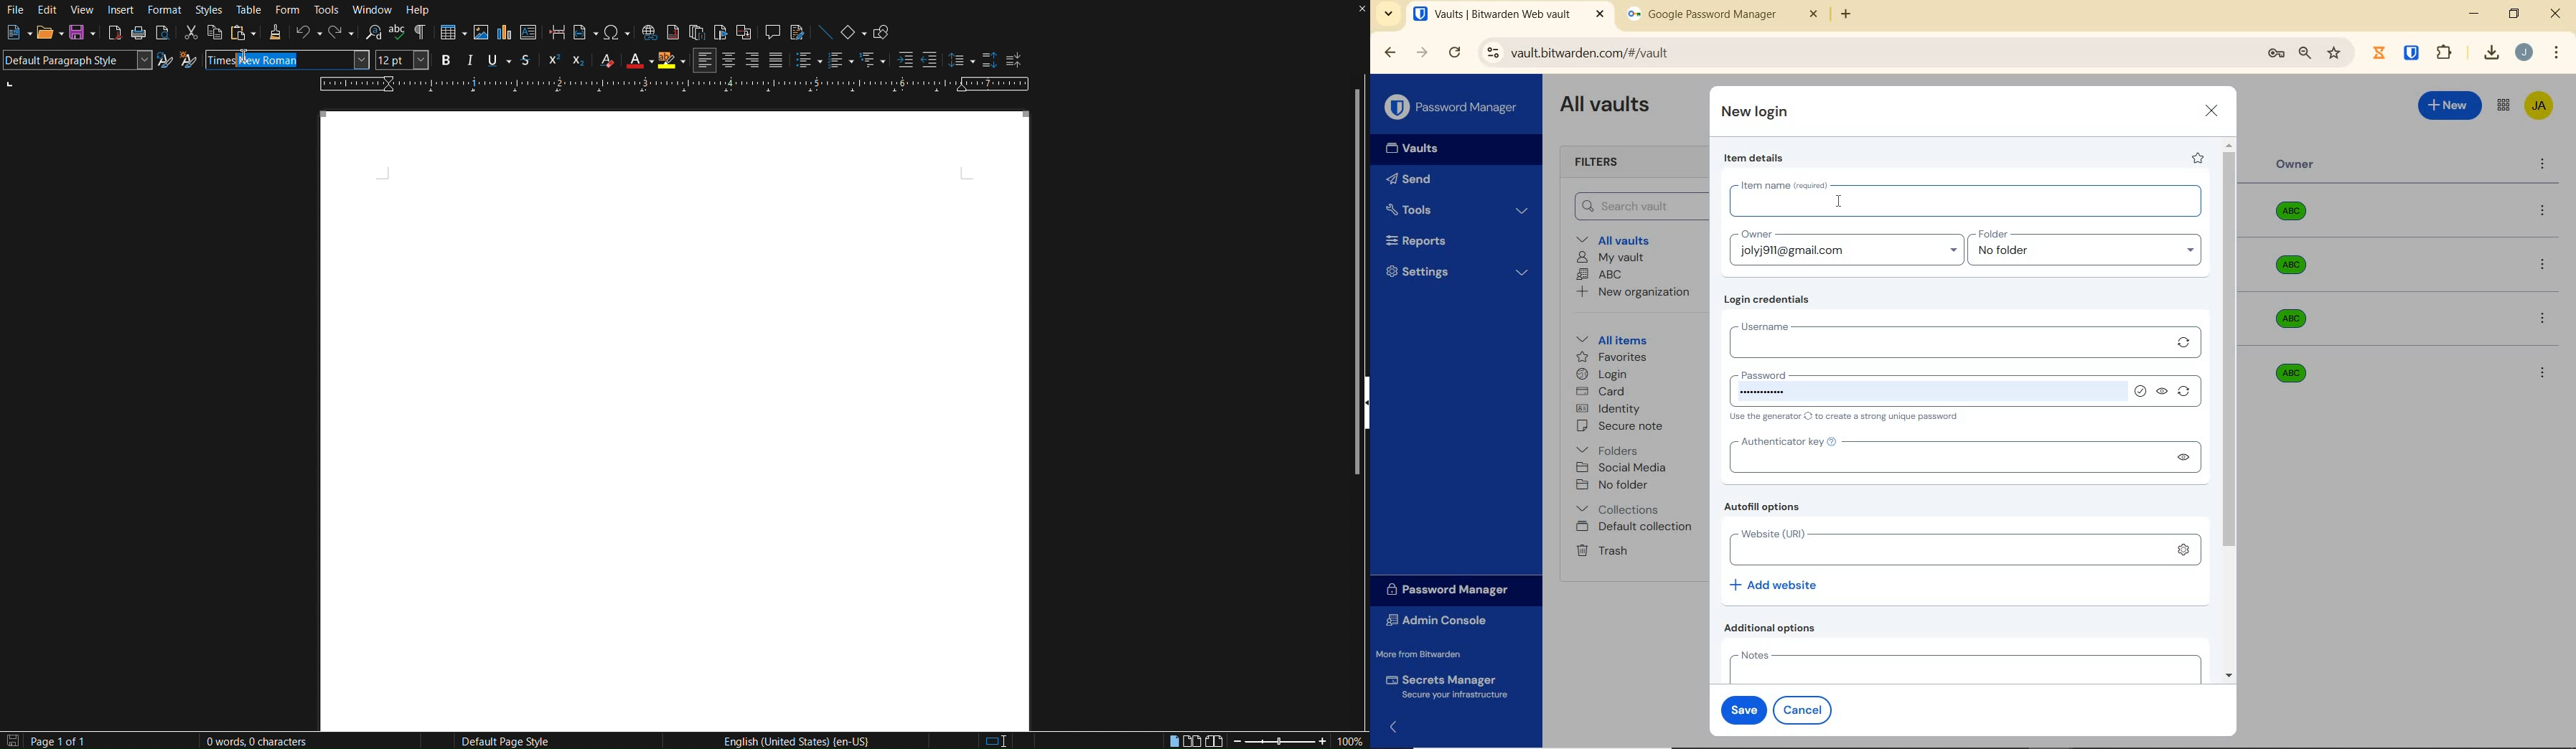  I want to click on Italics, so click(470, 60).